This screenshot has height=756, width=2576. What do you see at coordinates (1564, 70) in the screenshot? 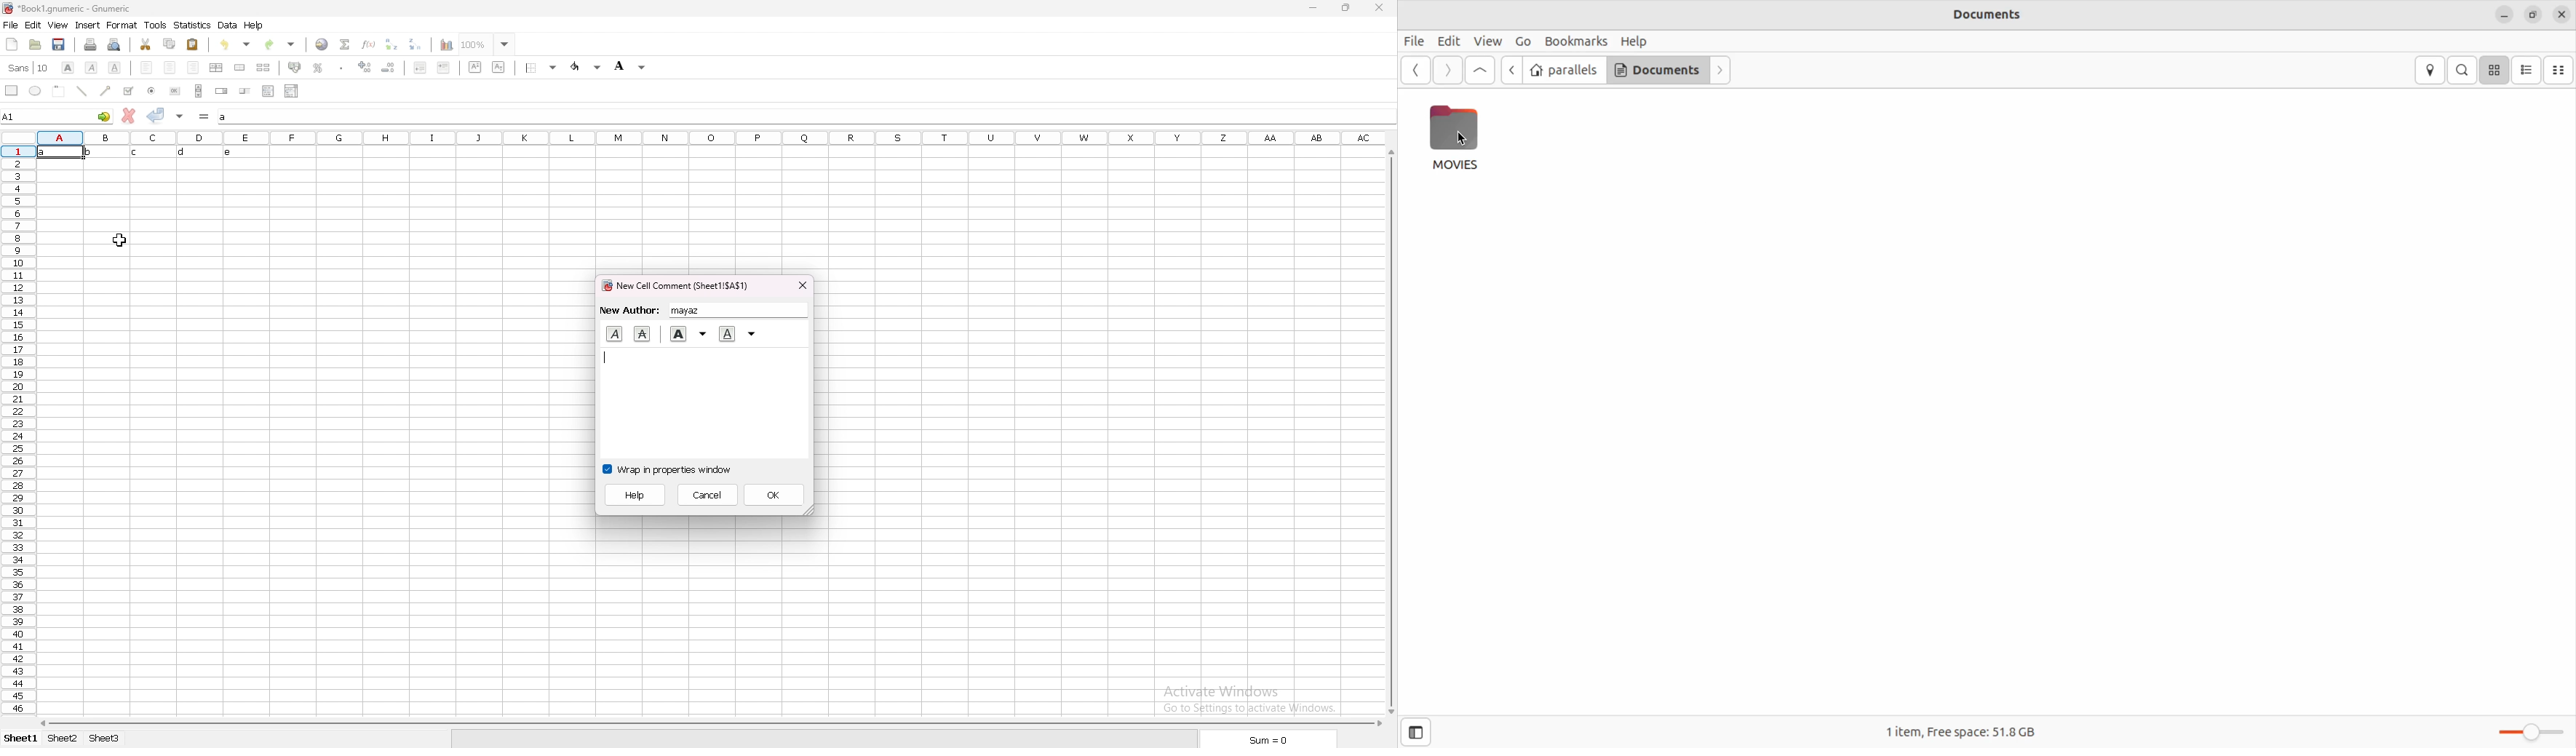
I see `parallels` at bounding box center [1564, 70].